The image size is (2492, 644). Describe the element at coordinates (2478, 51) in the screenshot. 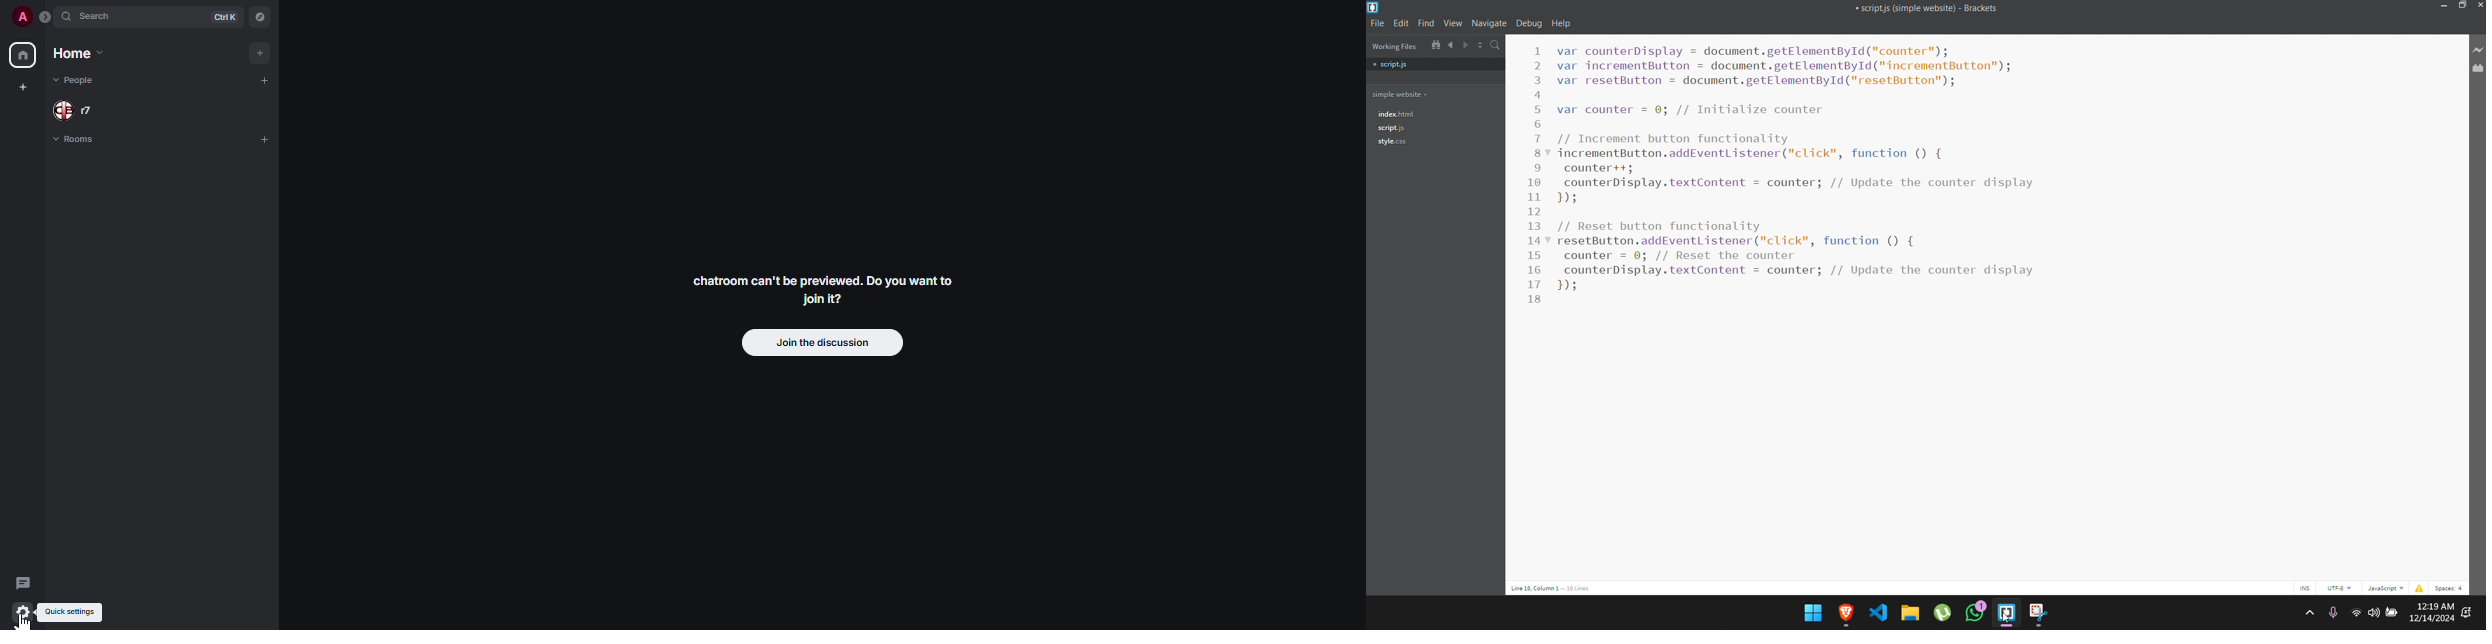

I see `live preview` at that location.